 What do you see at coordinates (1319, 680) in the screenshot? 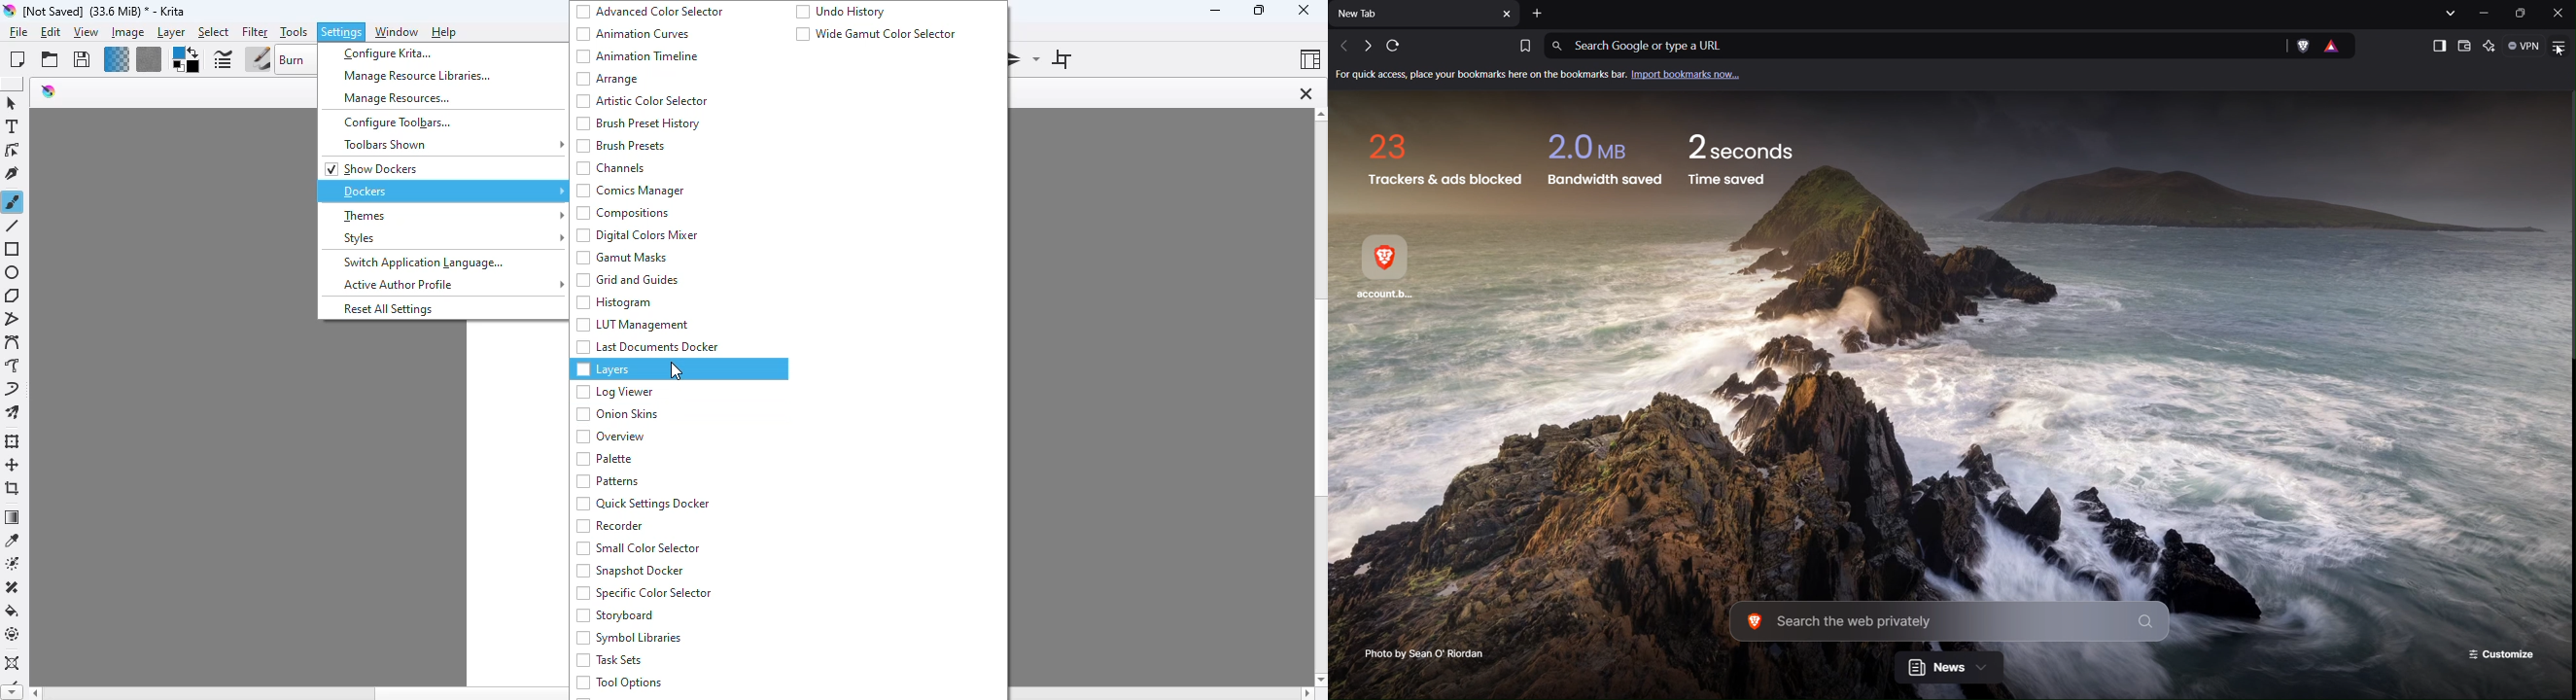
I see `scroll down` at bounding box center [1319, 680].